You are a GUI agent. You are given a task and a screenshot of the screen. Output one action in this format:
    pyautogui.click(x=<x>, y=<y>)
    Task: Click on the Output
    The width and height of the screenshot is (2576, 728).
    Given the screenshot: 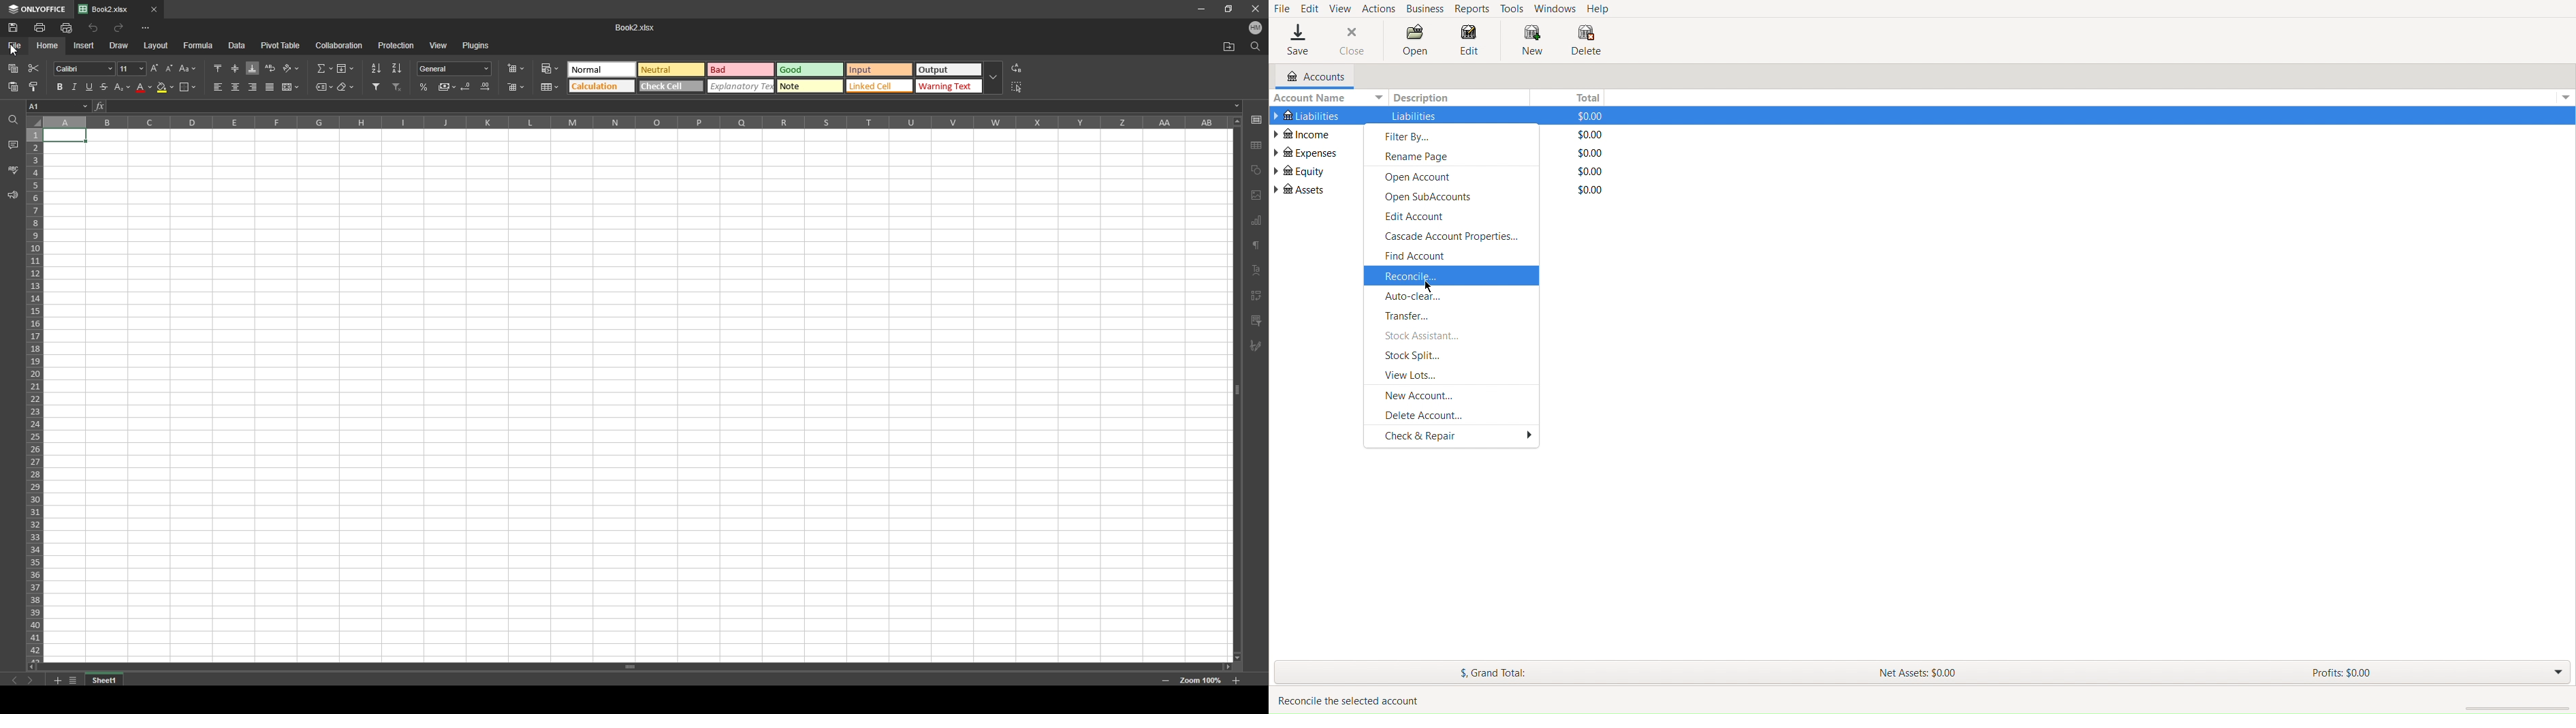 What is the action you would take?
    pyautogui.click(x=948, y=69)
    